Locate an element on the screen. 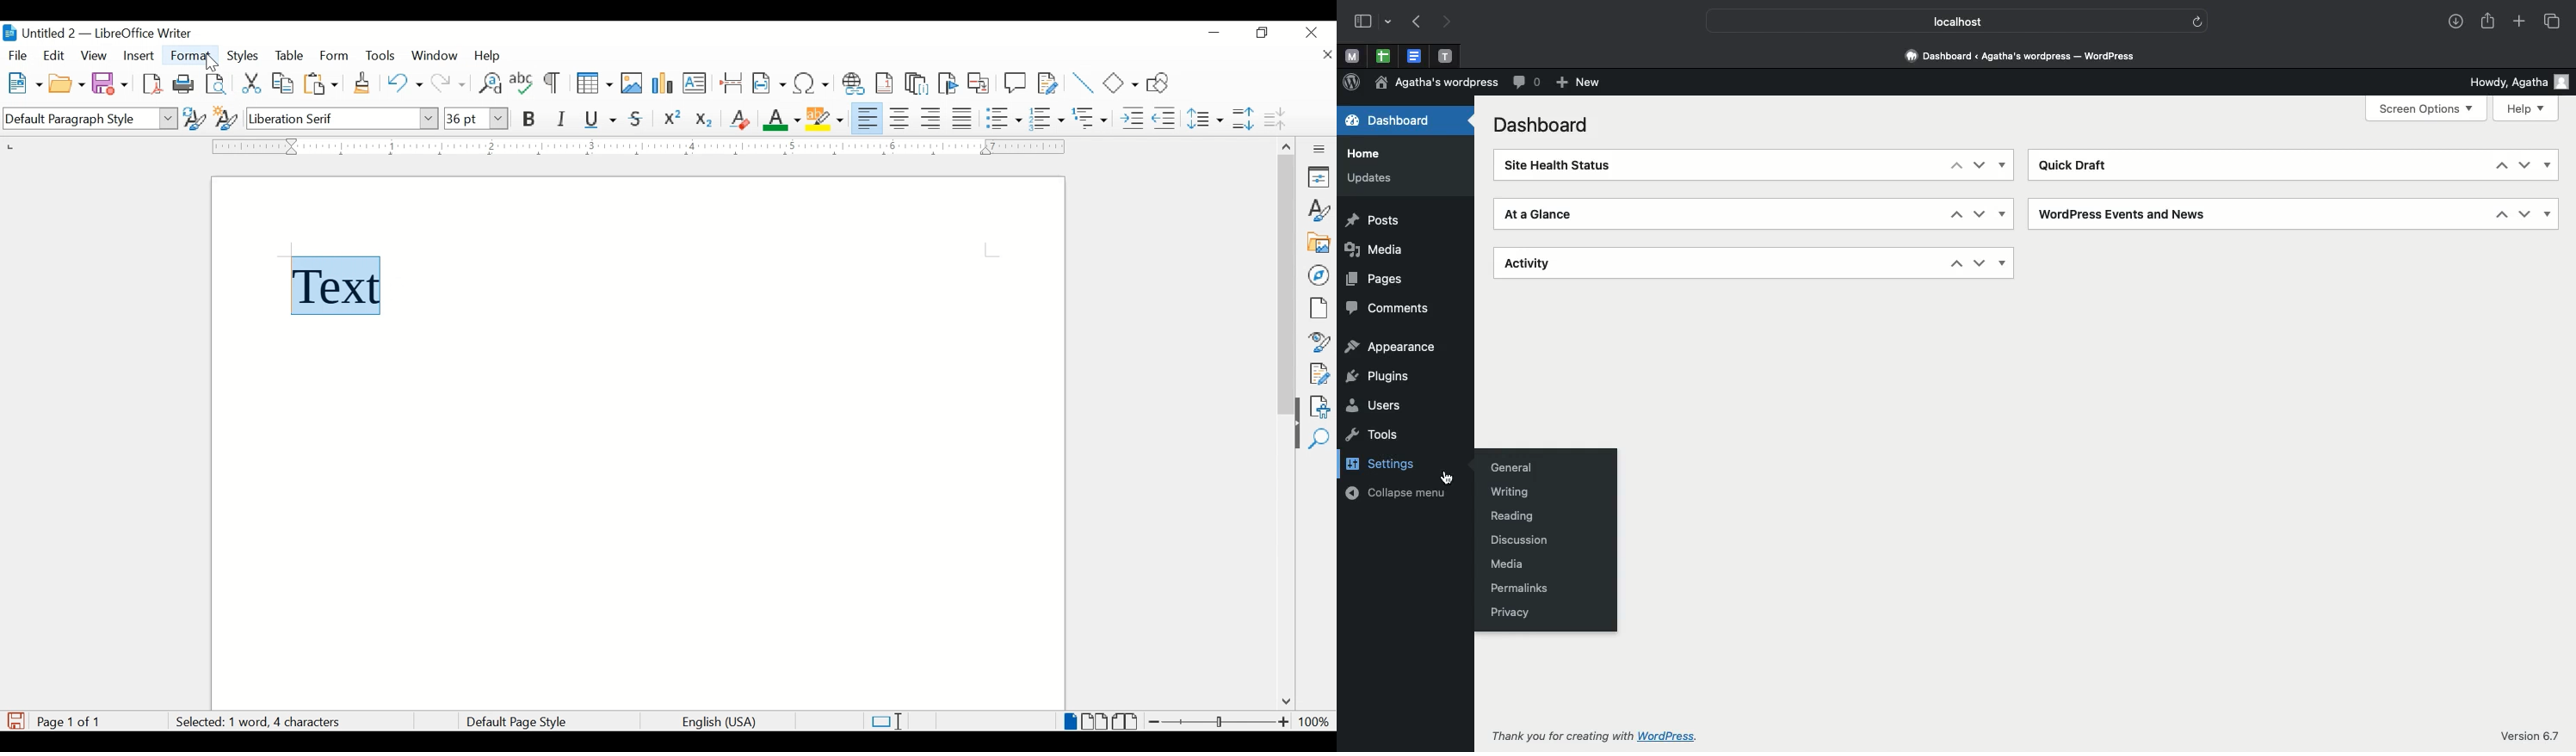 This screenshot has width=2576, height=756. language is located at coordinates (721, 723).